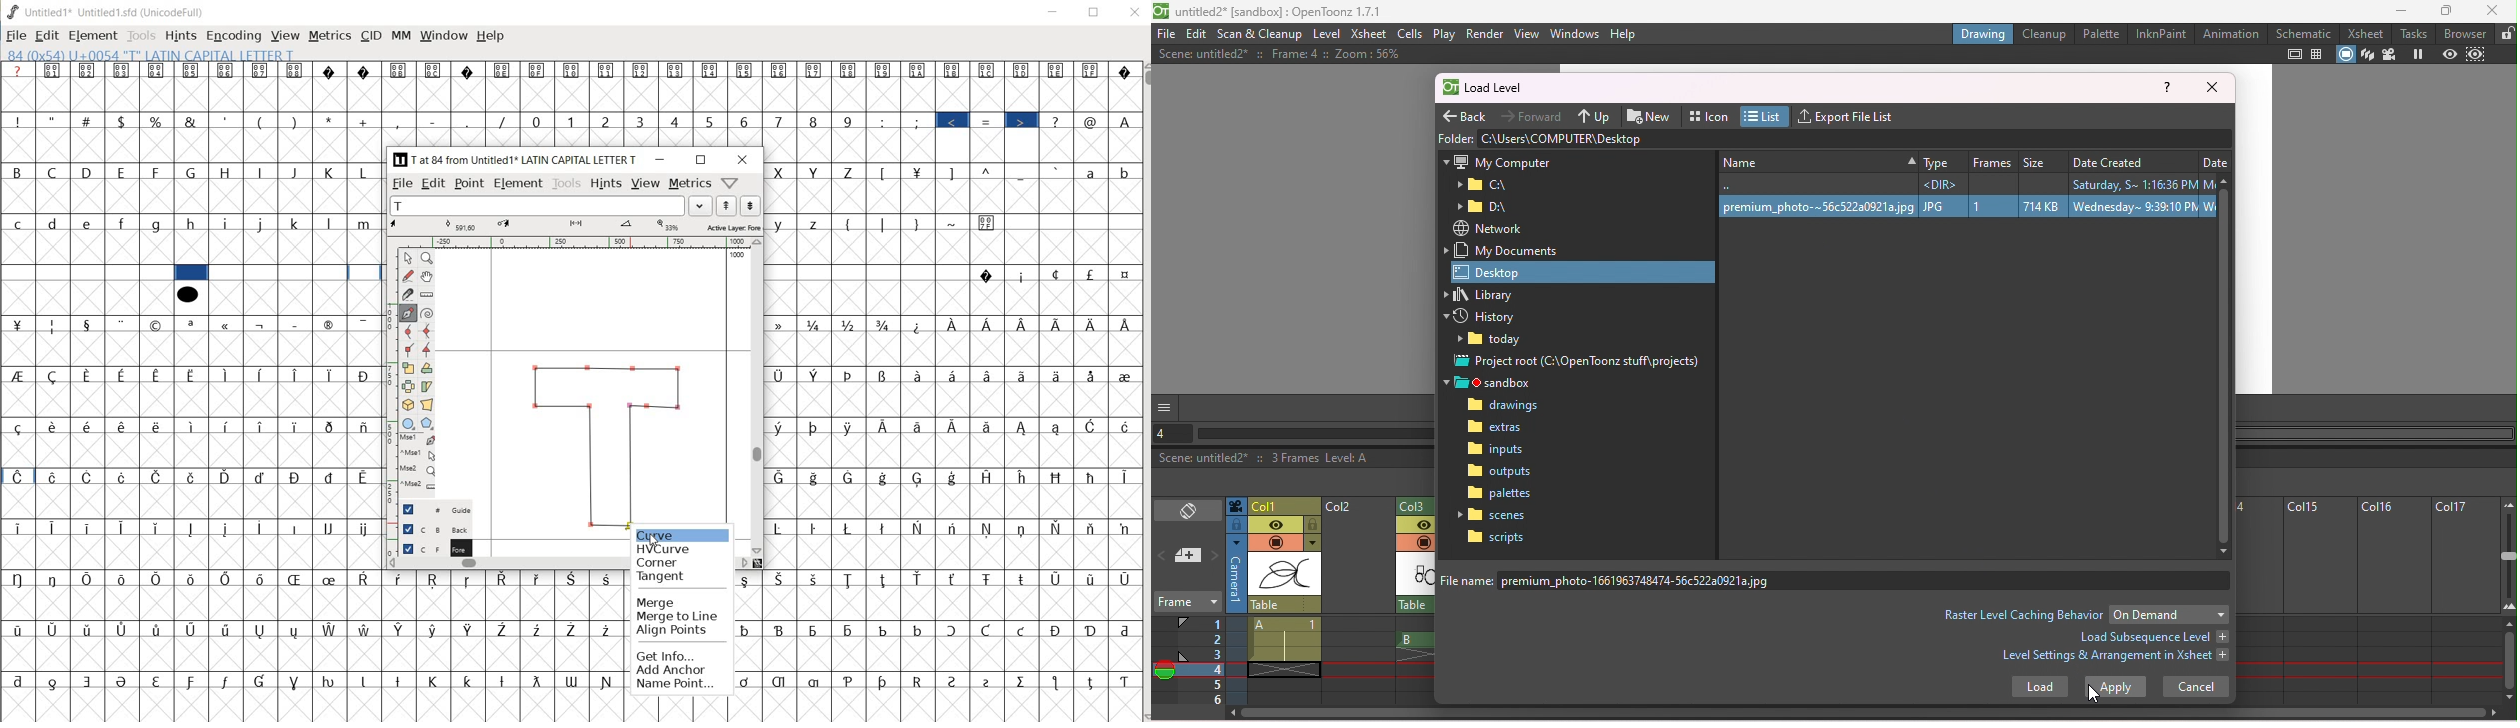 Image resolution: width=2520 pixels, height=728 pixels. What do you see at coordinates (436, 509) in the screenshot?
I see `guide layer` at bounding box center [436, 509].